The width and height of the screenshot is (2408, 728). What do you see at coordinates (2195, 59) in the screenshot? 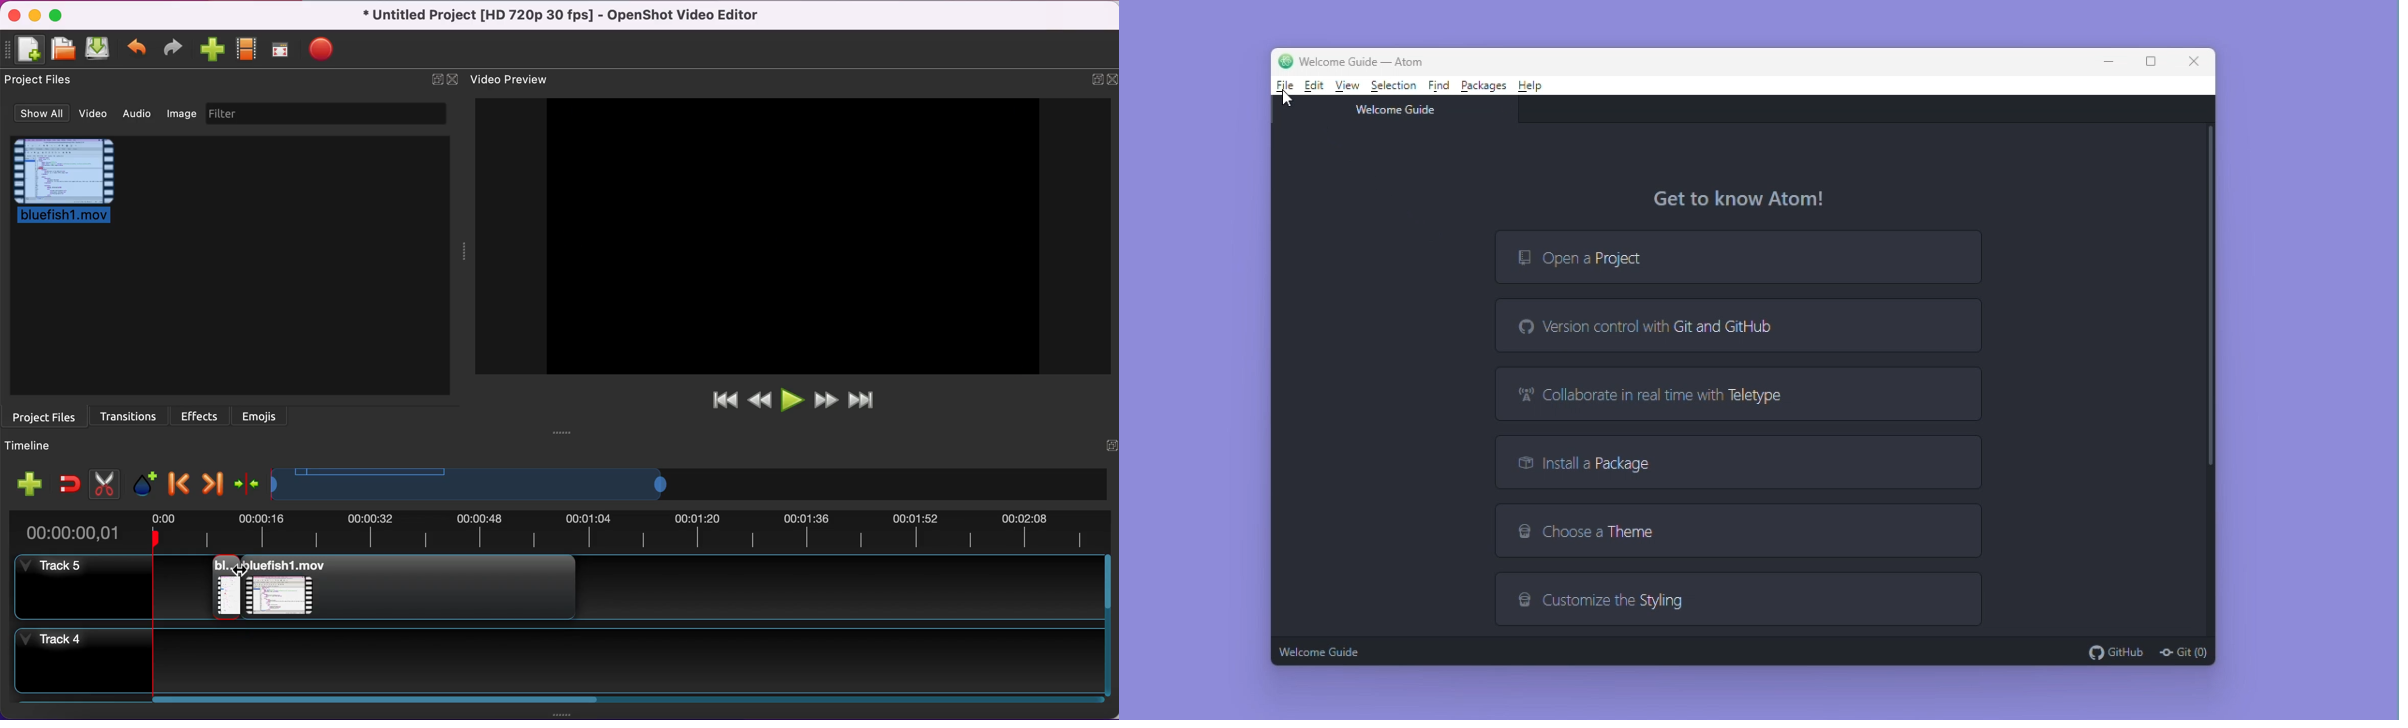
I see `Close` at bounding box center [2195, 59].